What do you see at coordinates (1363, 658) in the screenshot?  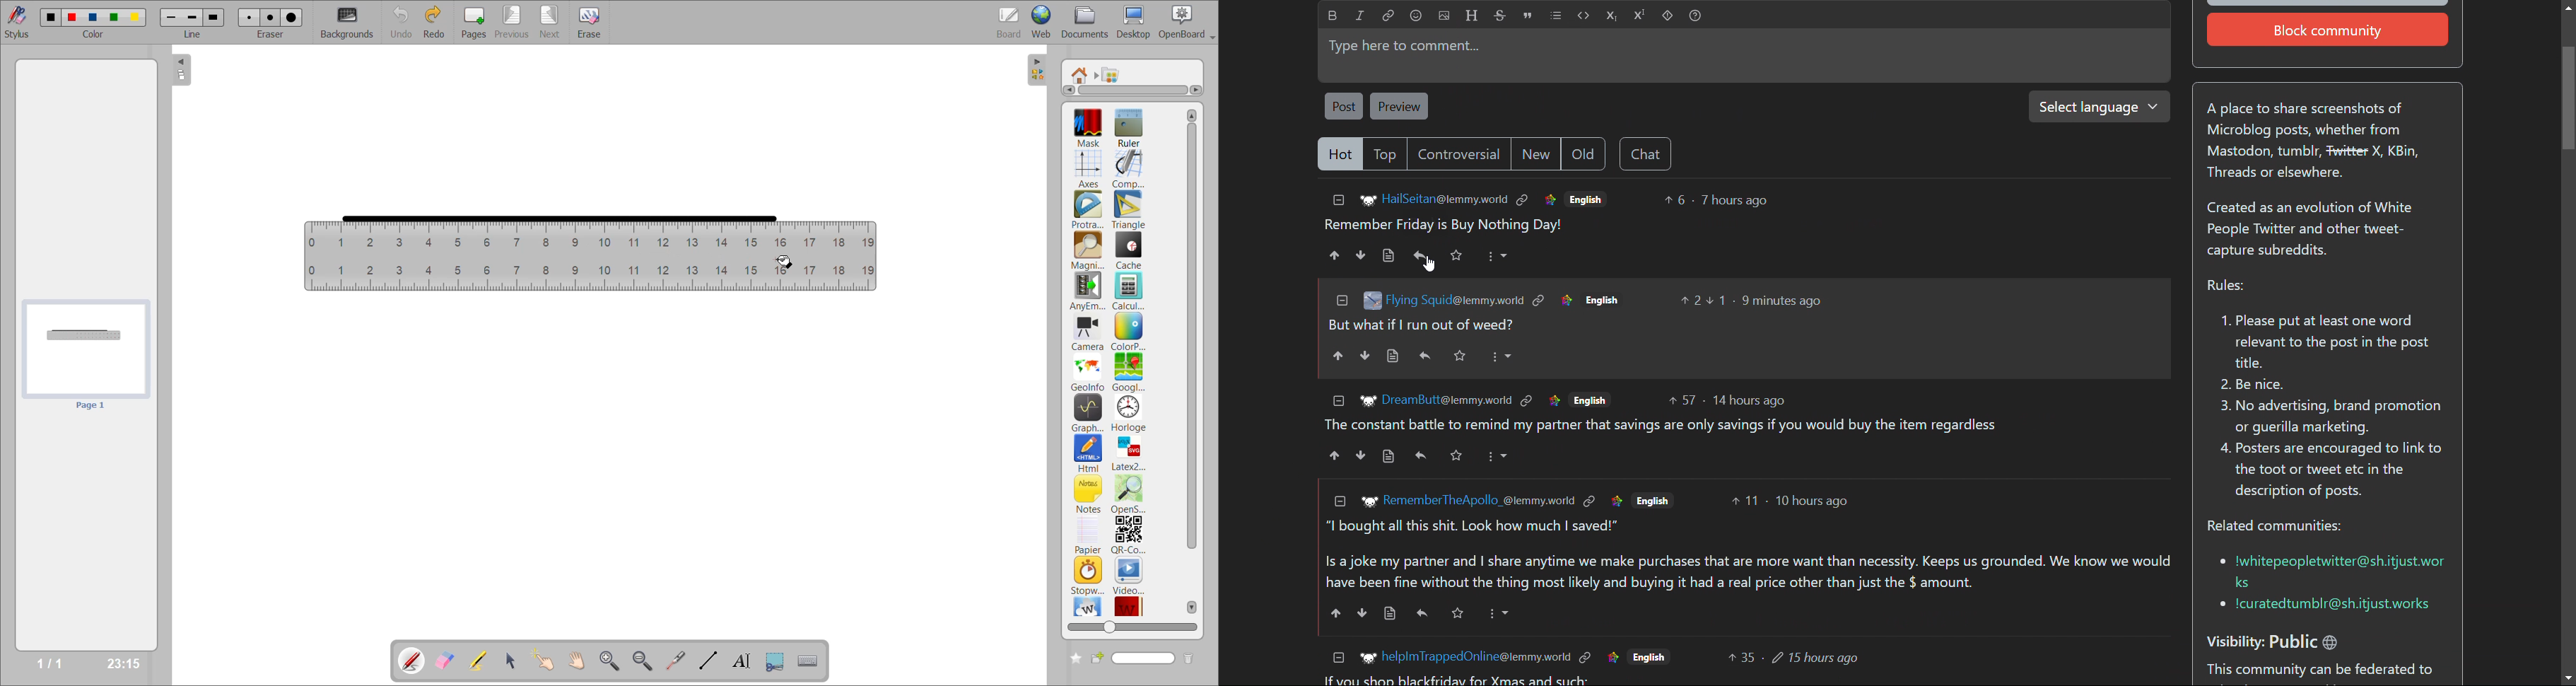 I see `image` at bounding box center [1363, 658].